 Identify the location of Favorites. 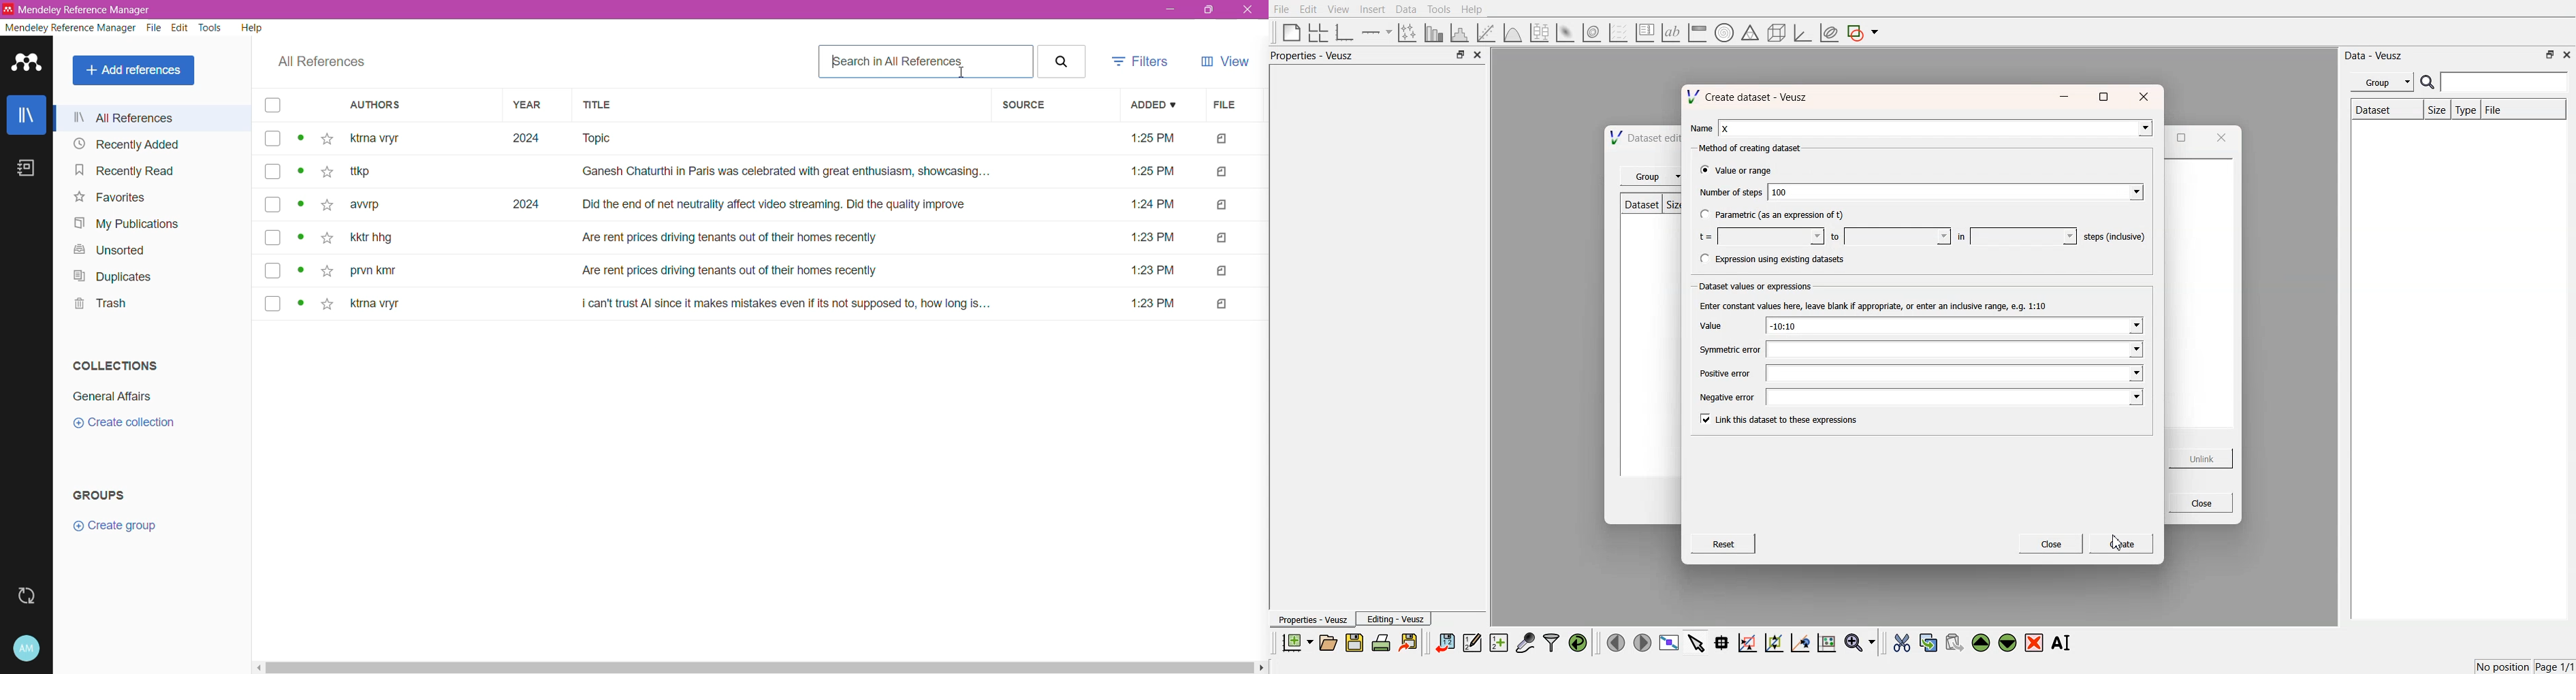
(107, 199).